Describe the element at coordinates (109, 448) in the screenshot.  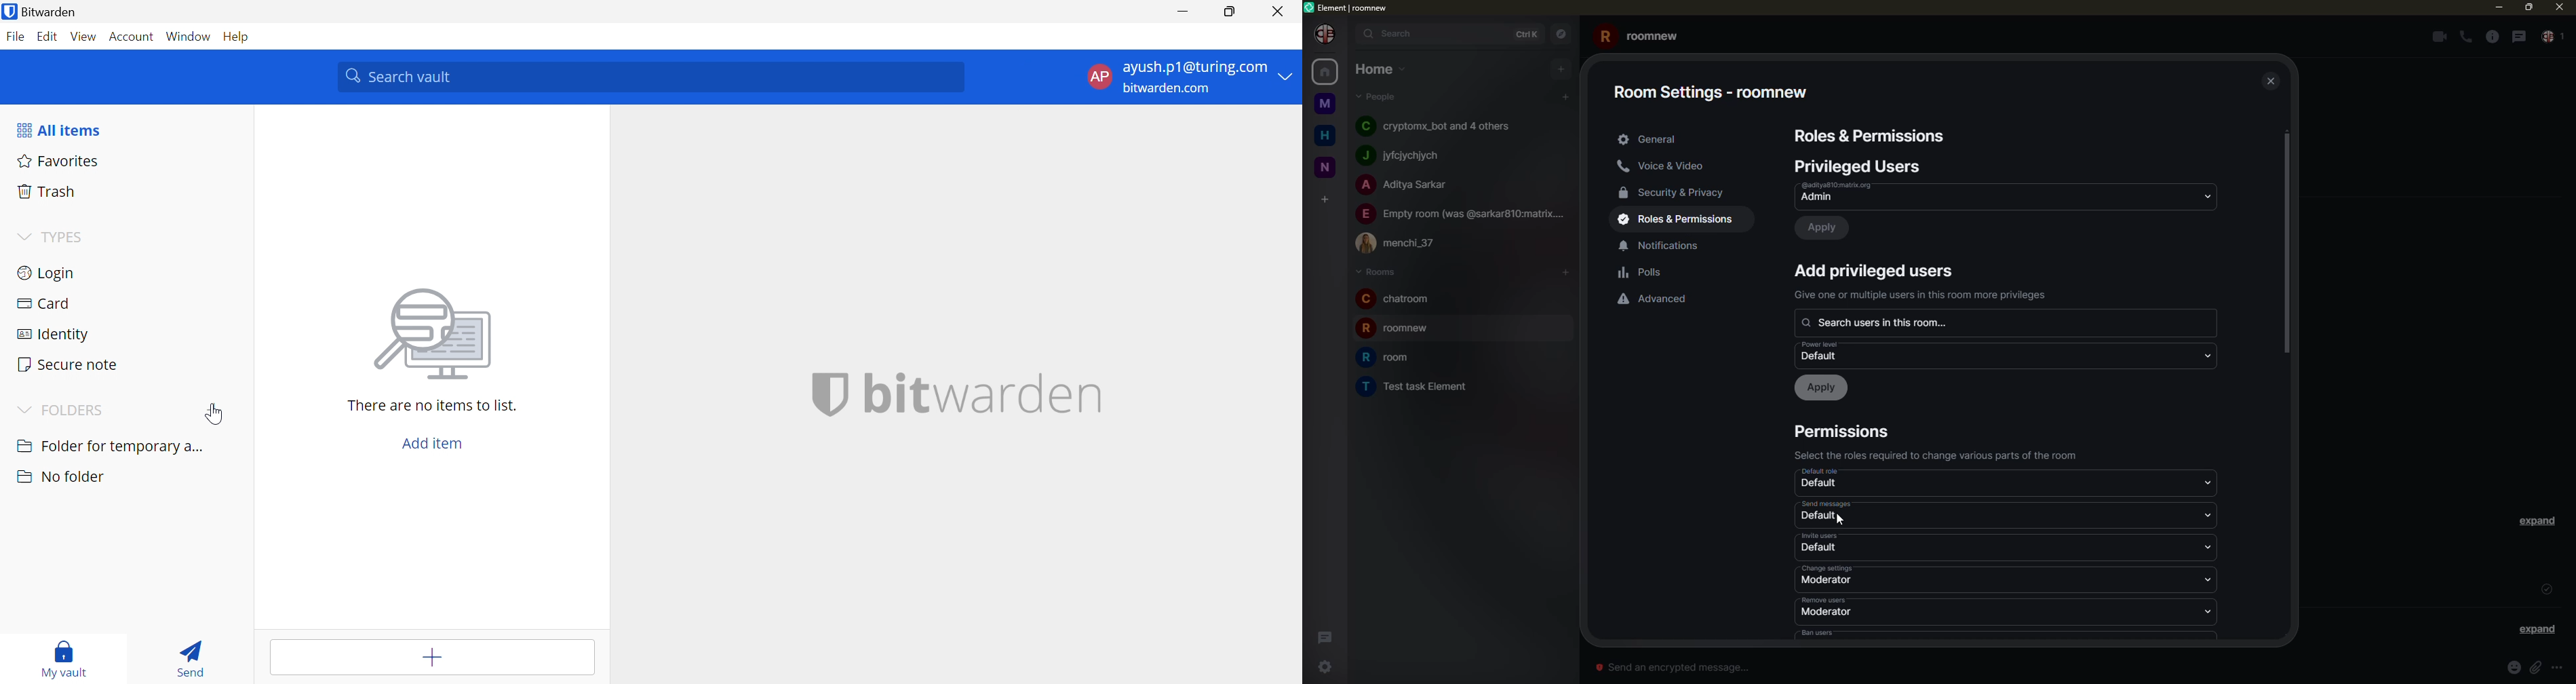
I see `Folder for temporary a...` at that location.